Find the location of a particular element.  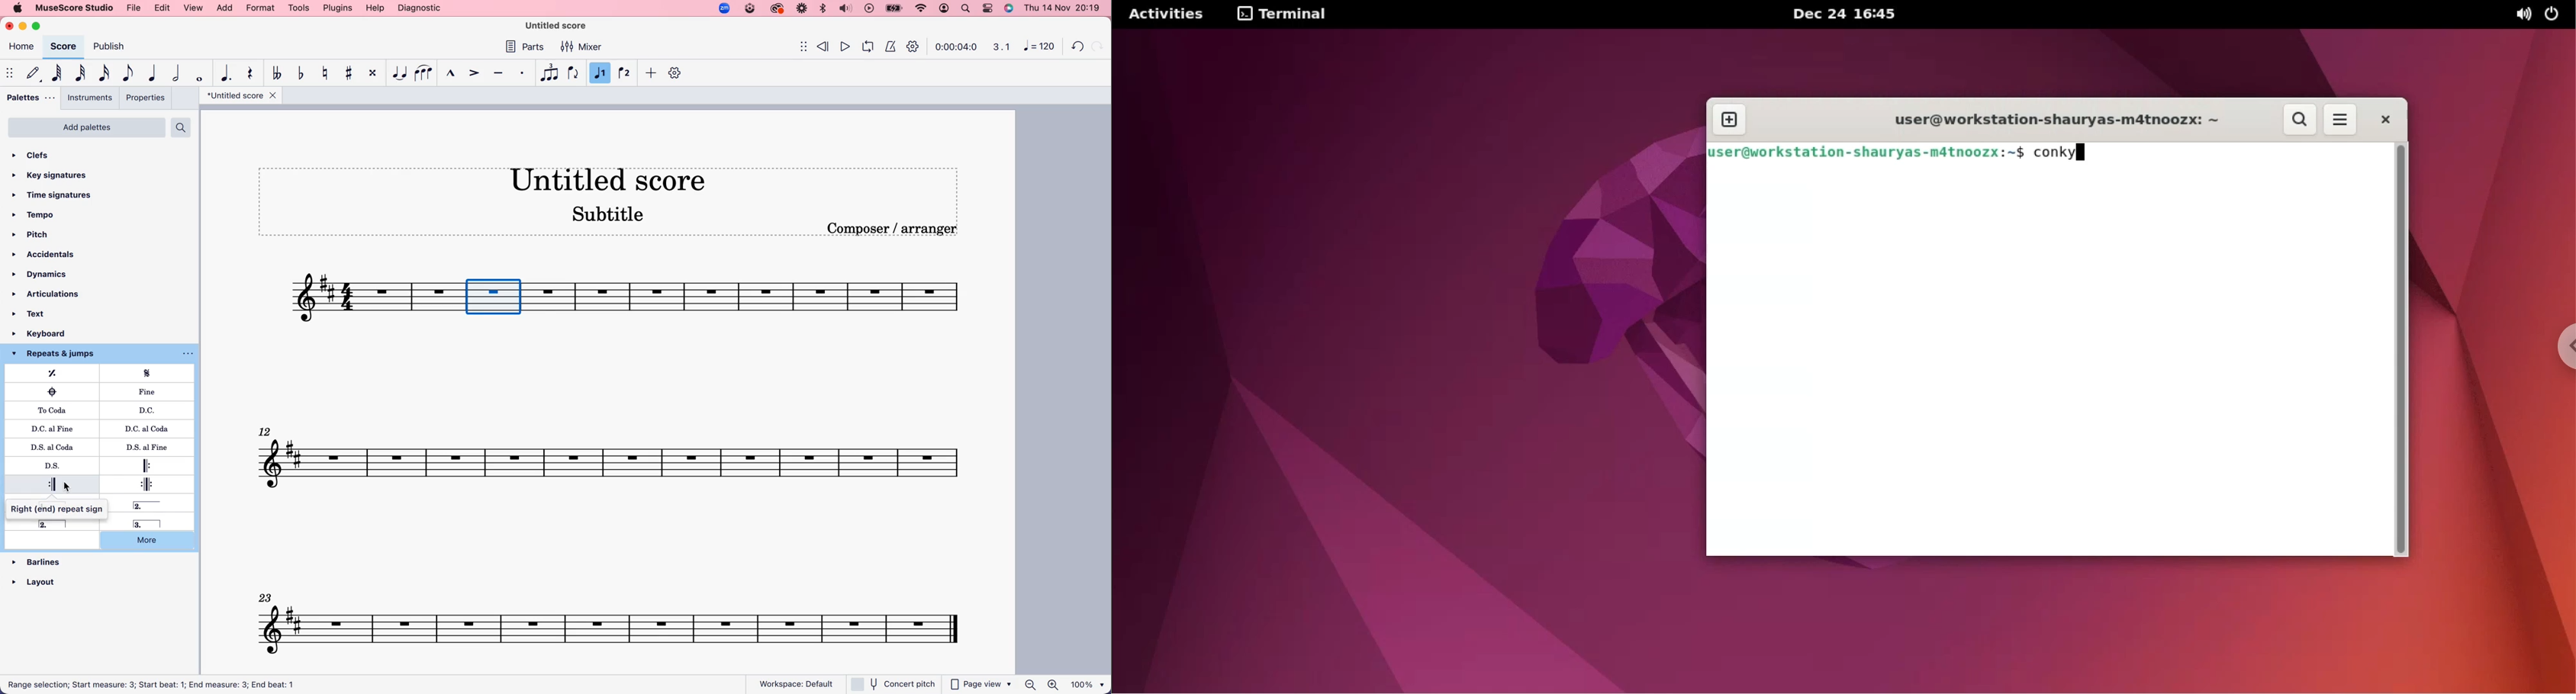

d.s al fine is located at coordinates (142, 447).